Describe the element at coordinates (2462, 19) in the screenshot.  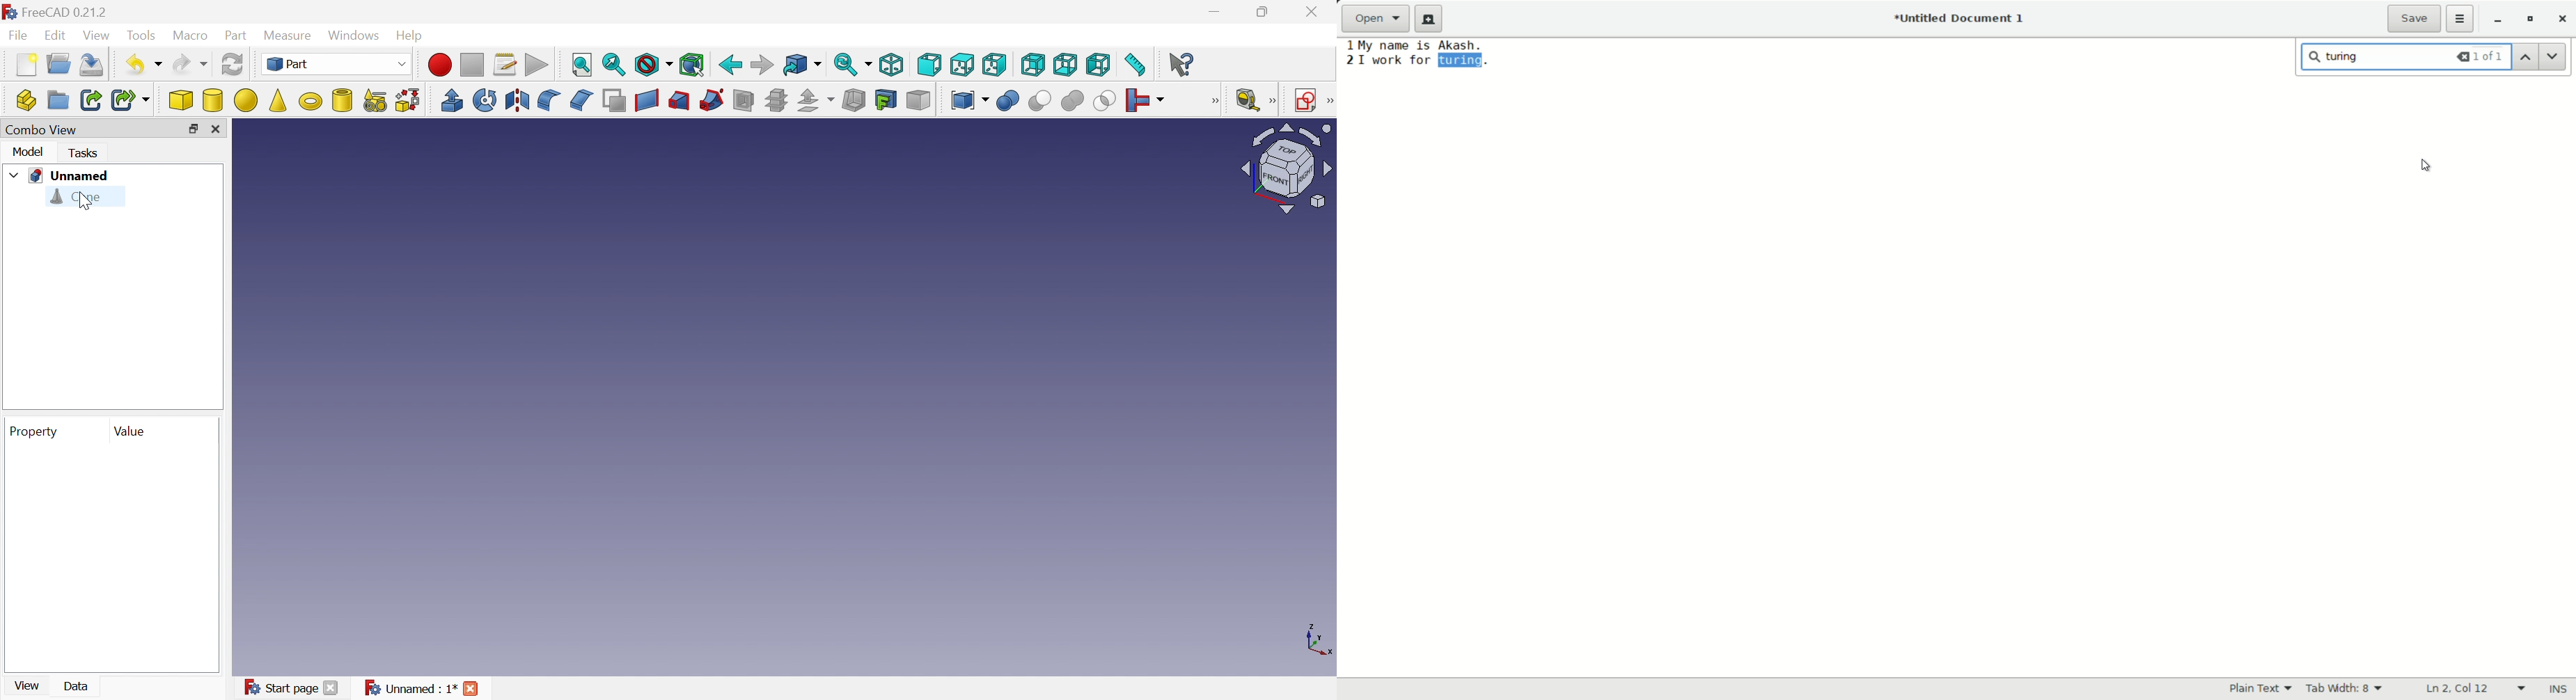
I see `more options` at that location.